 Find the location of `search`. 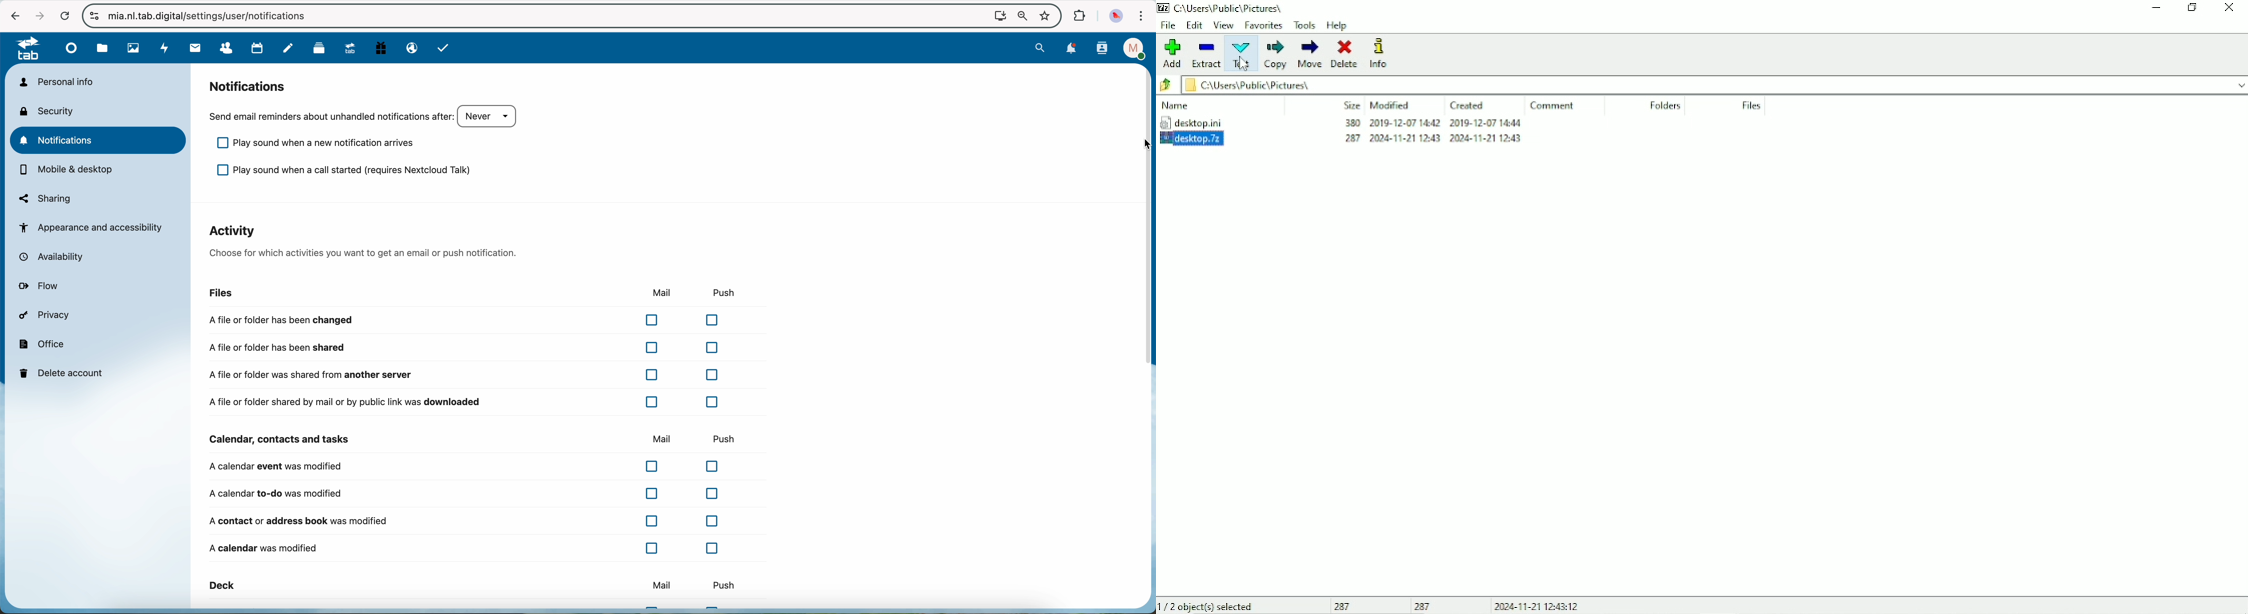

search is located at coordinates (1041, 47).